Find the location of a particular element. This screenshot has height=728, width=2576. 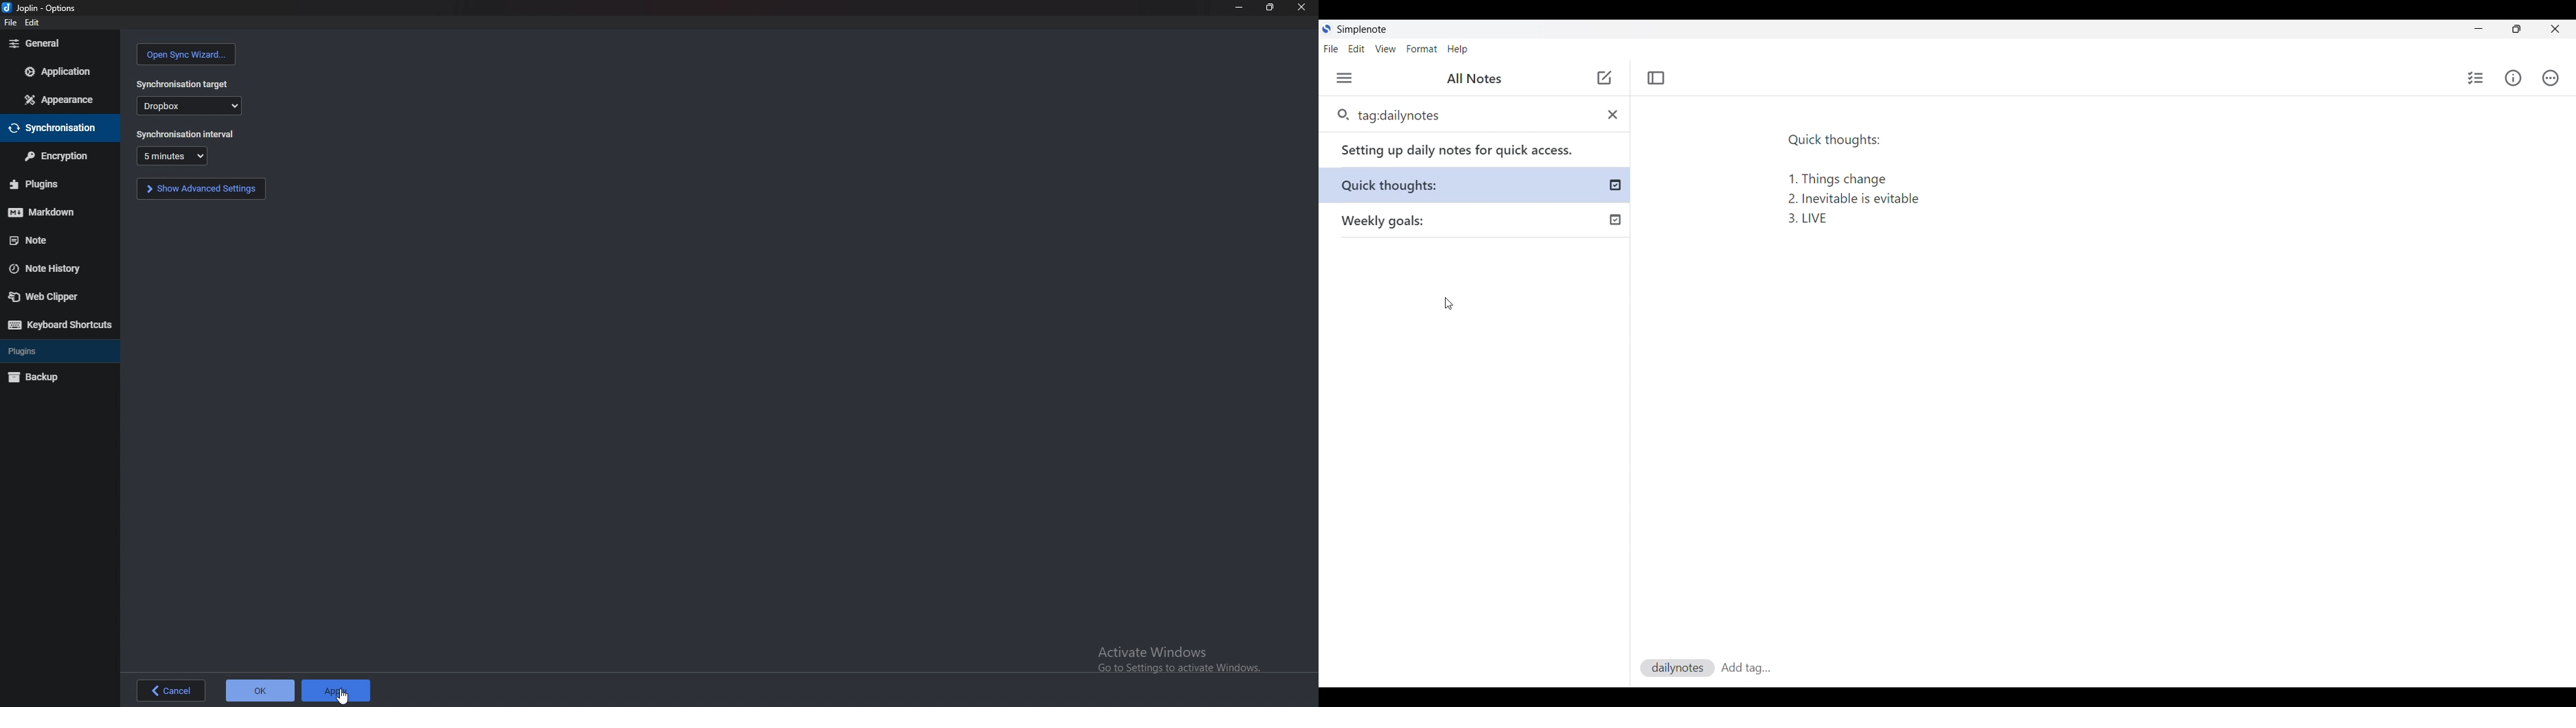

markdown is located at coordinates (54, 211).